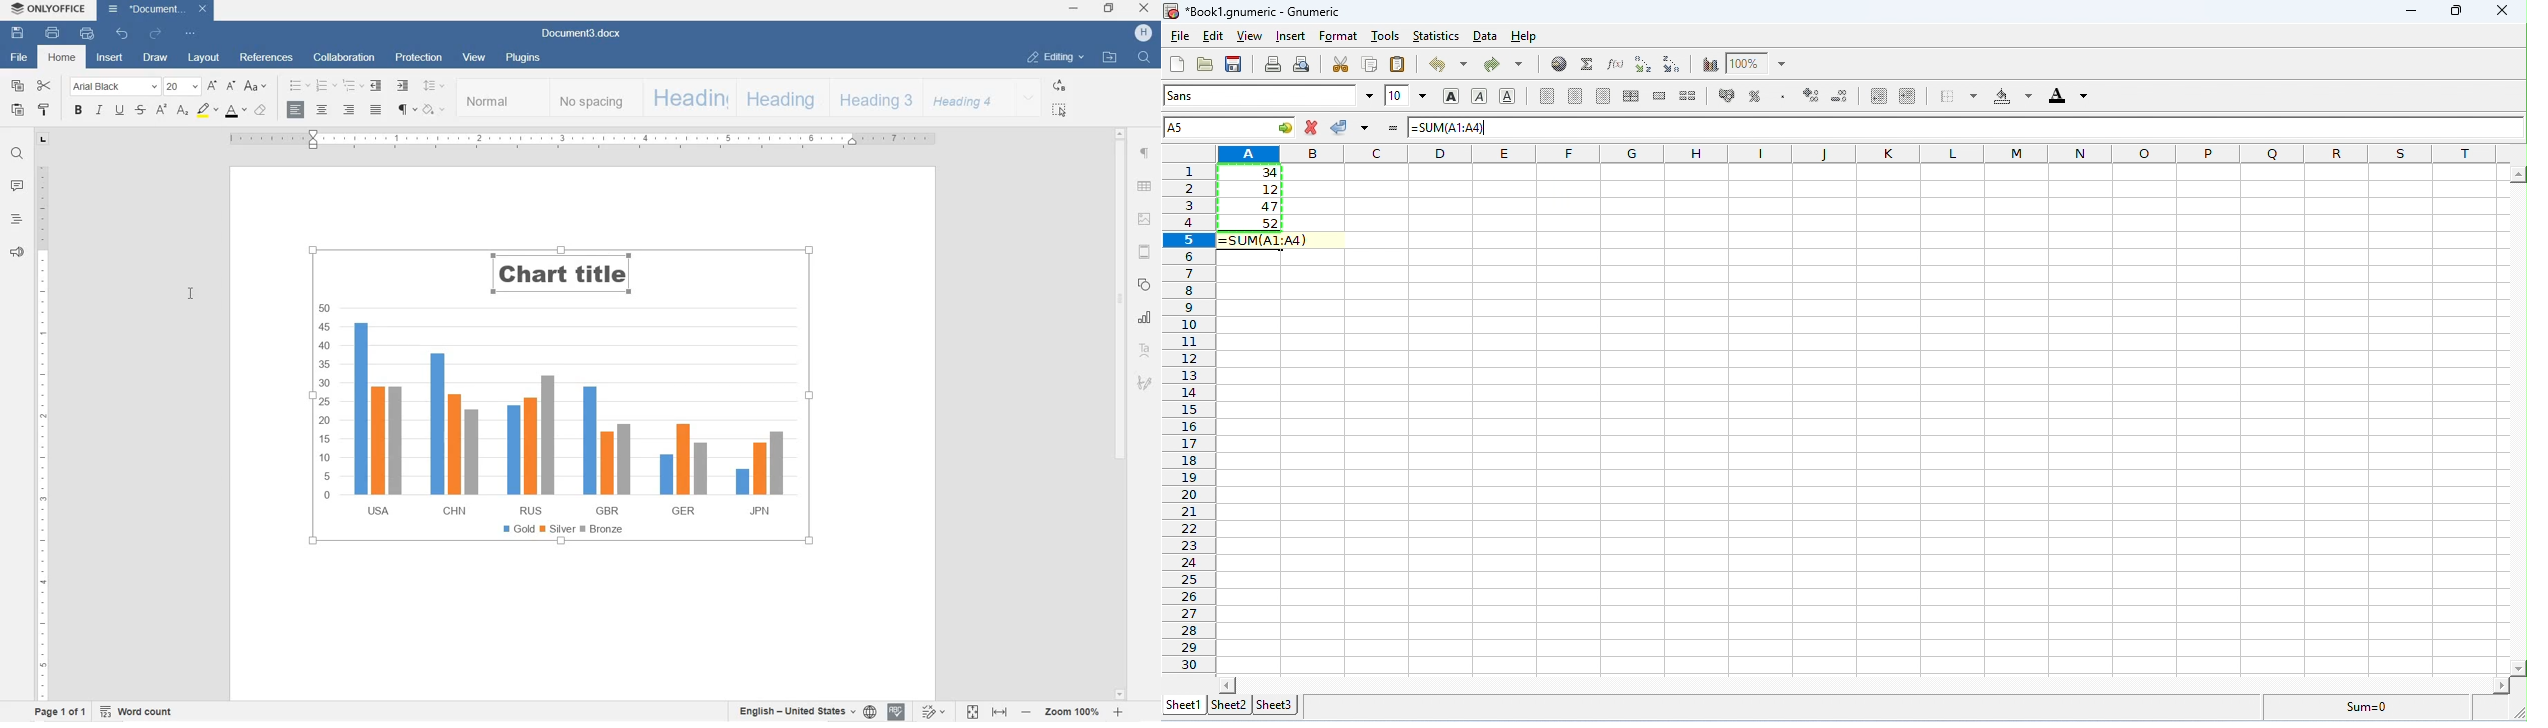 The height and width of the screenshot is (728, 2548). What do you see at coordinates (1448, 64) in the screenshot?
I see `undo` at bounding box center [1448, 64].